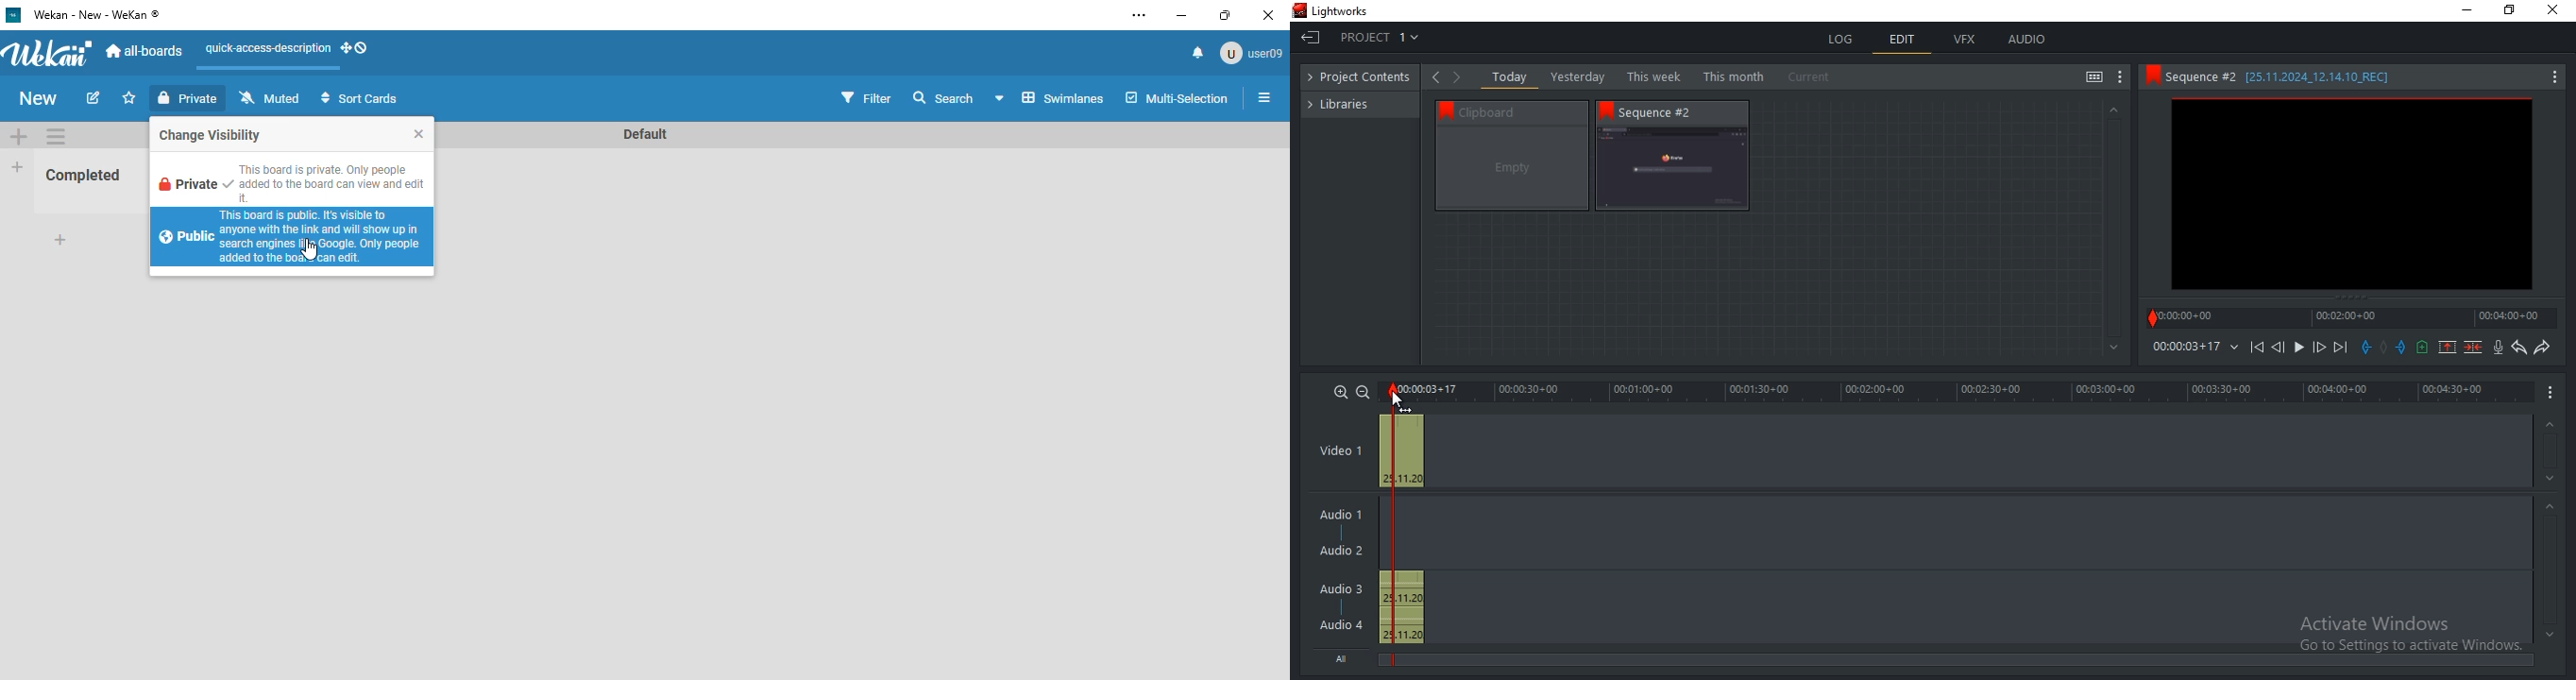 This screenshot has width=2576, height=700. Describe the element at coordinates (2299, 348) in the screenshot. I see `Play` at that location.